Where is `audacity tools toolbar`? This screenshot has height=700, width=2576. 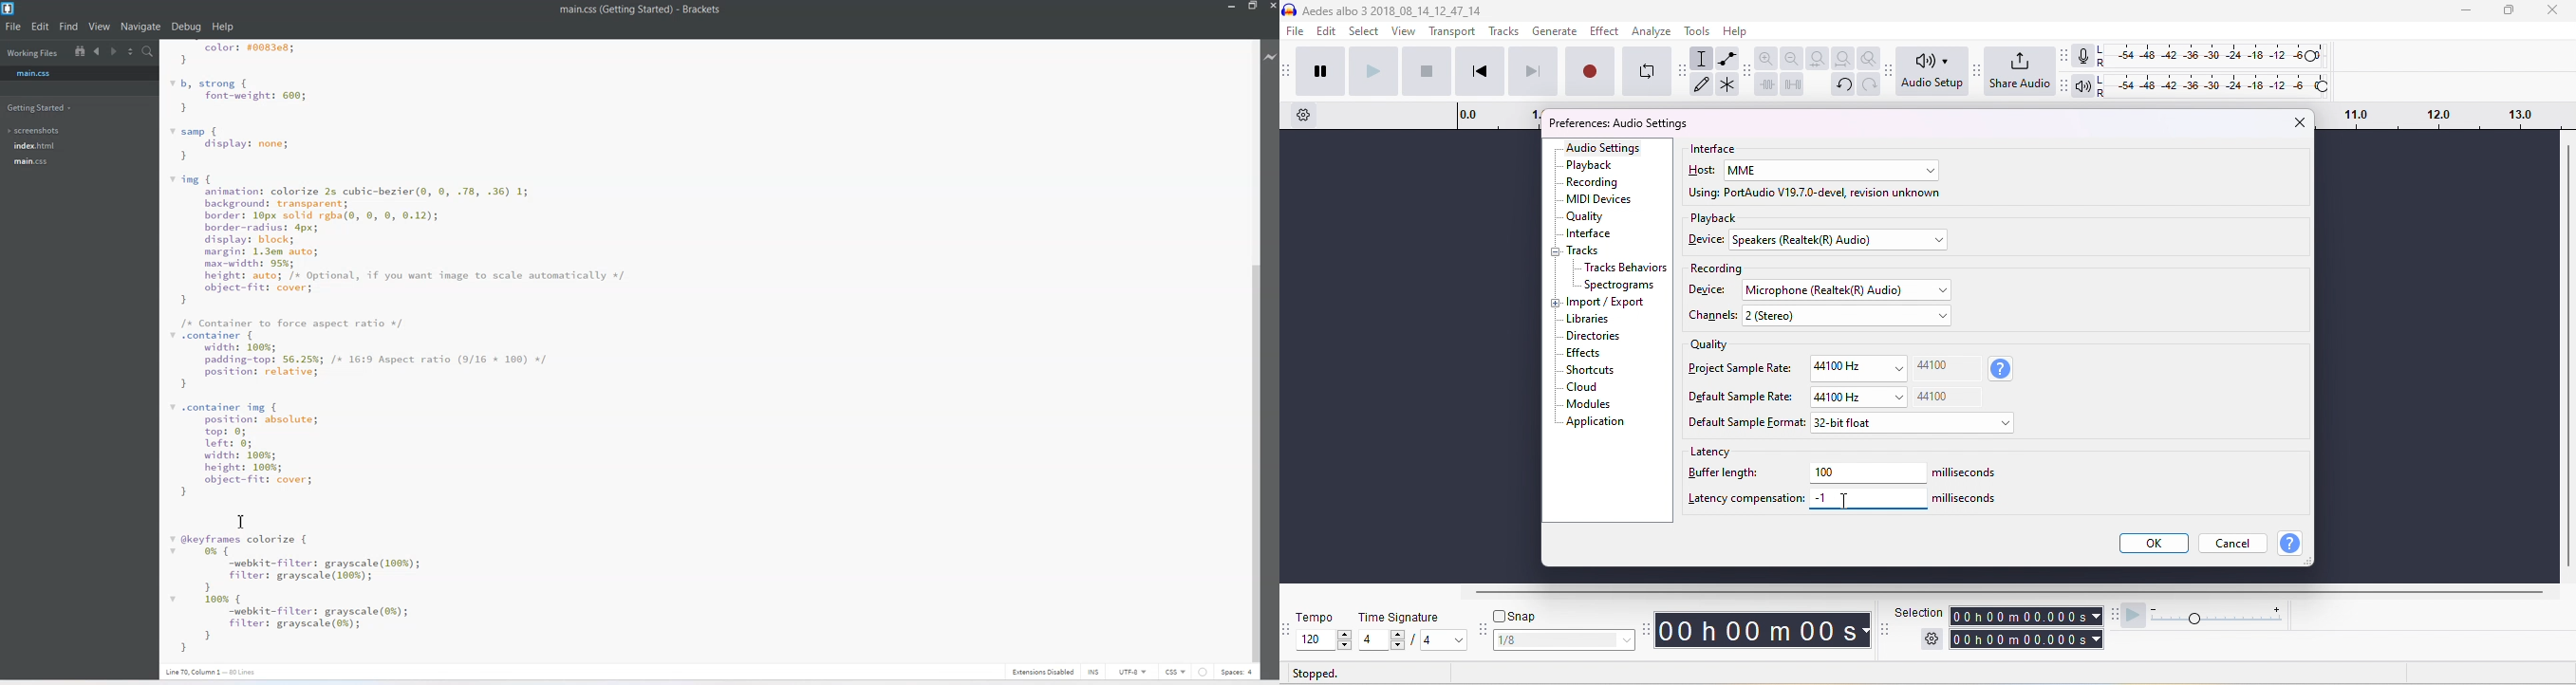
audacity tools toolbar is located at coordinates (1685, 70).